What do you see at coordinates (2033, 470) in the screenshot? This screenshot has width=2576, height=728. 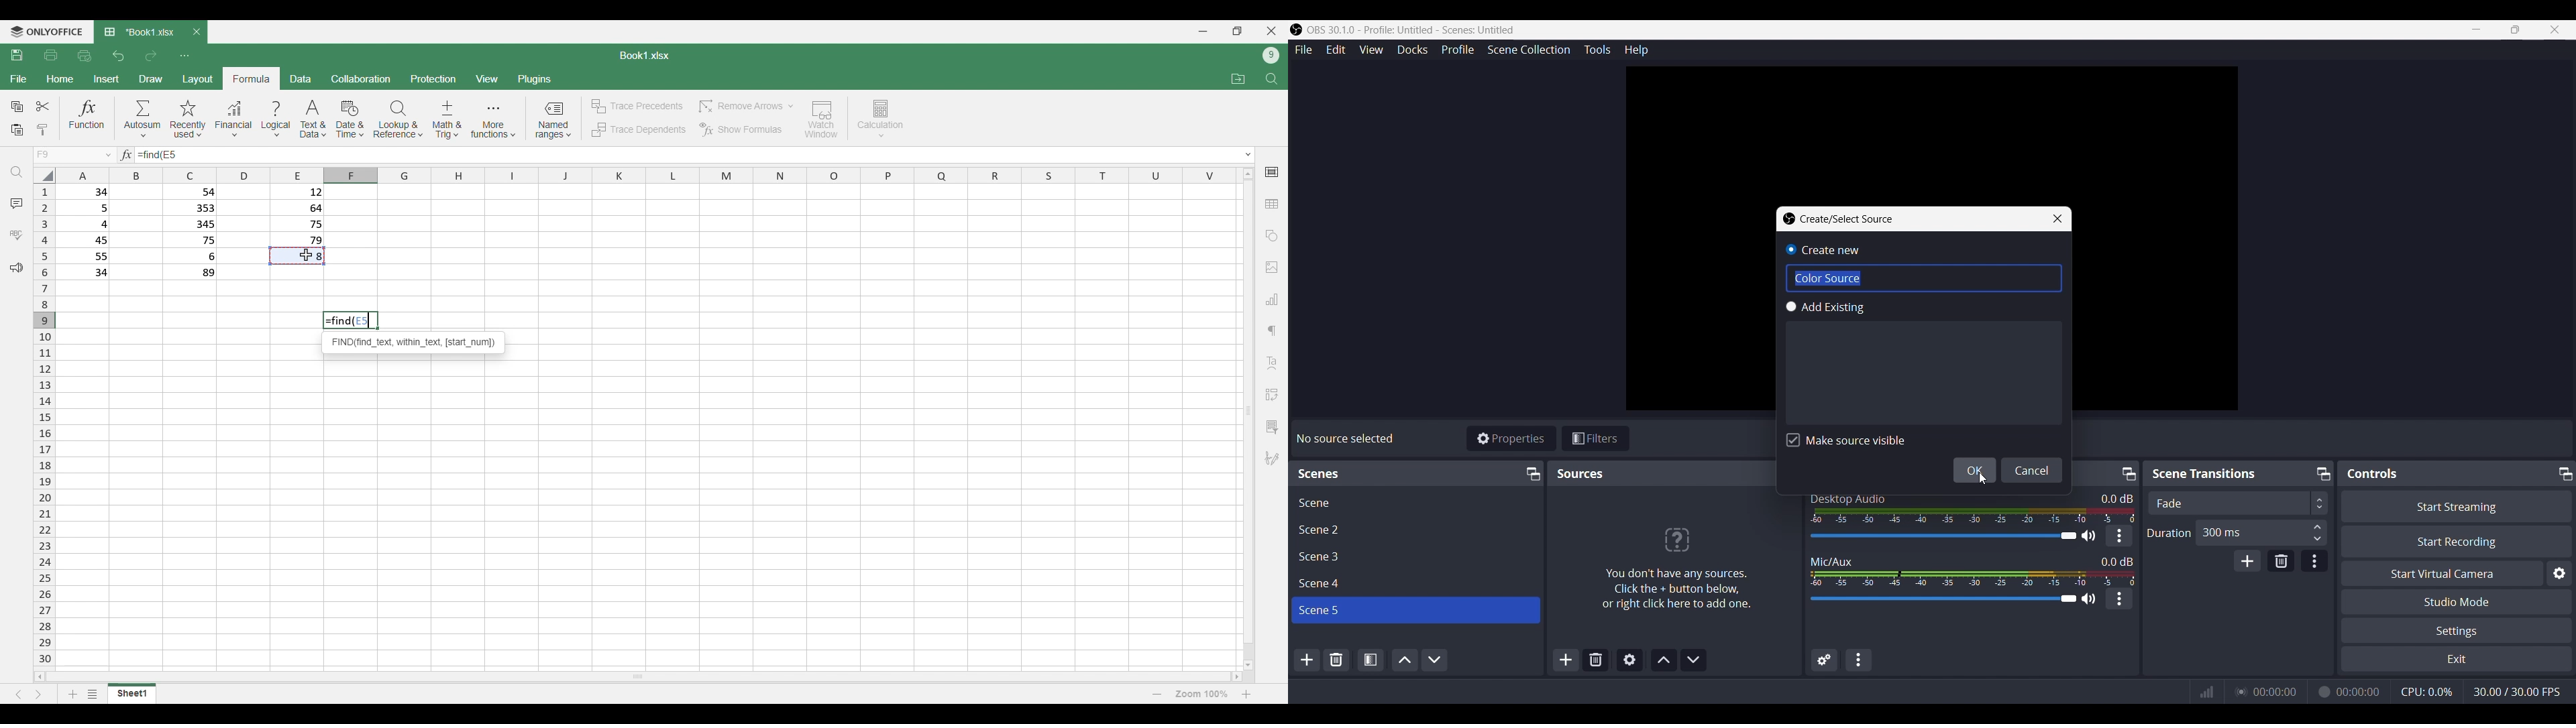 I see `Cancel` at bounding box center [2033, 470].